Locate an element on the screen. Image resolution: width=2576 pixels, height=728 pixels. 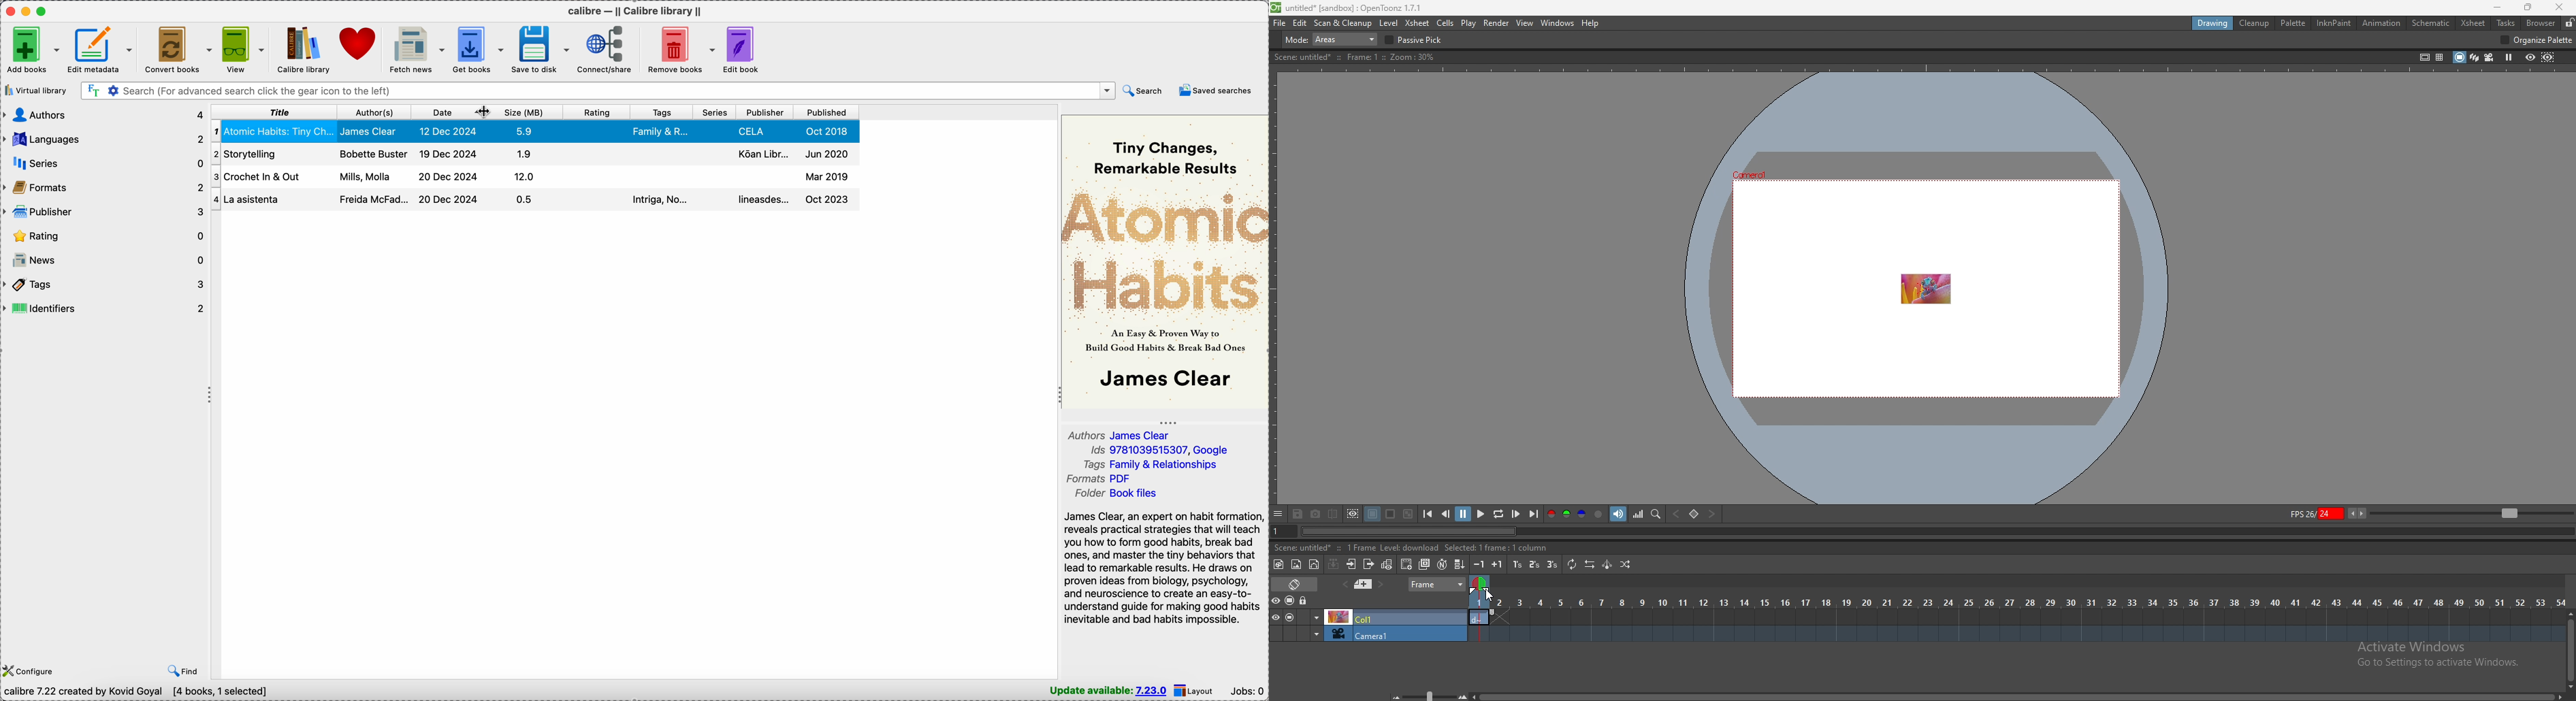
rating is located at coordinates (598, 114).